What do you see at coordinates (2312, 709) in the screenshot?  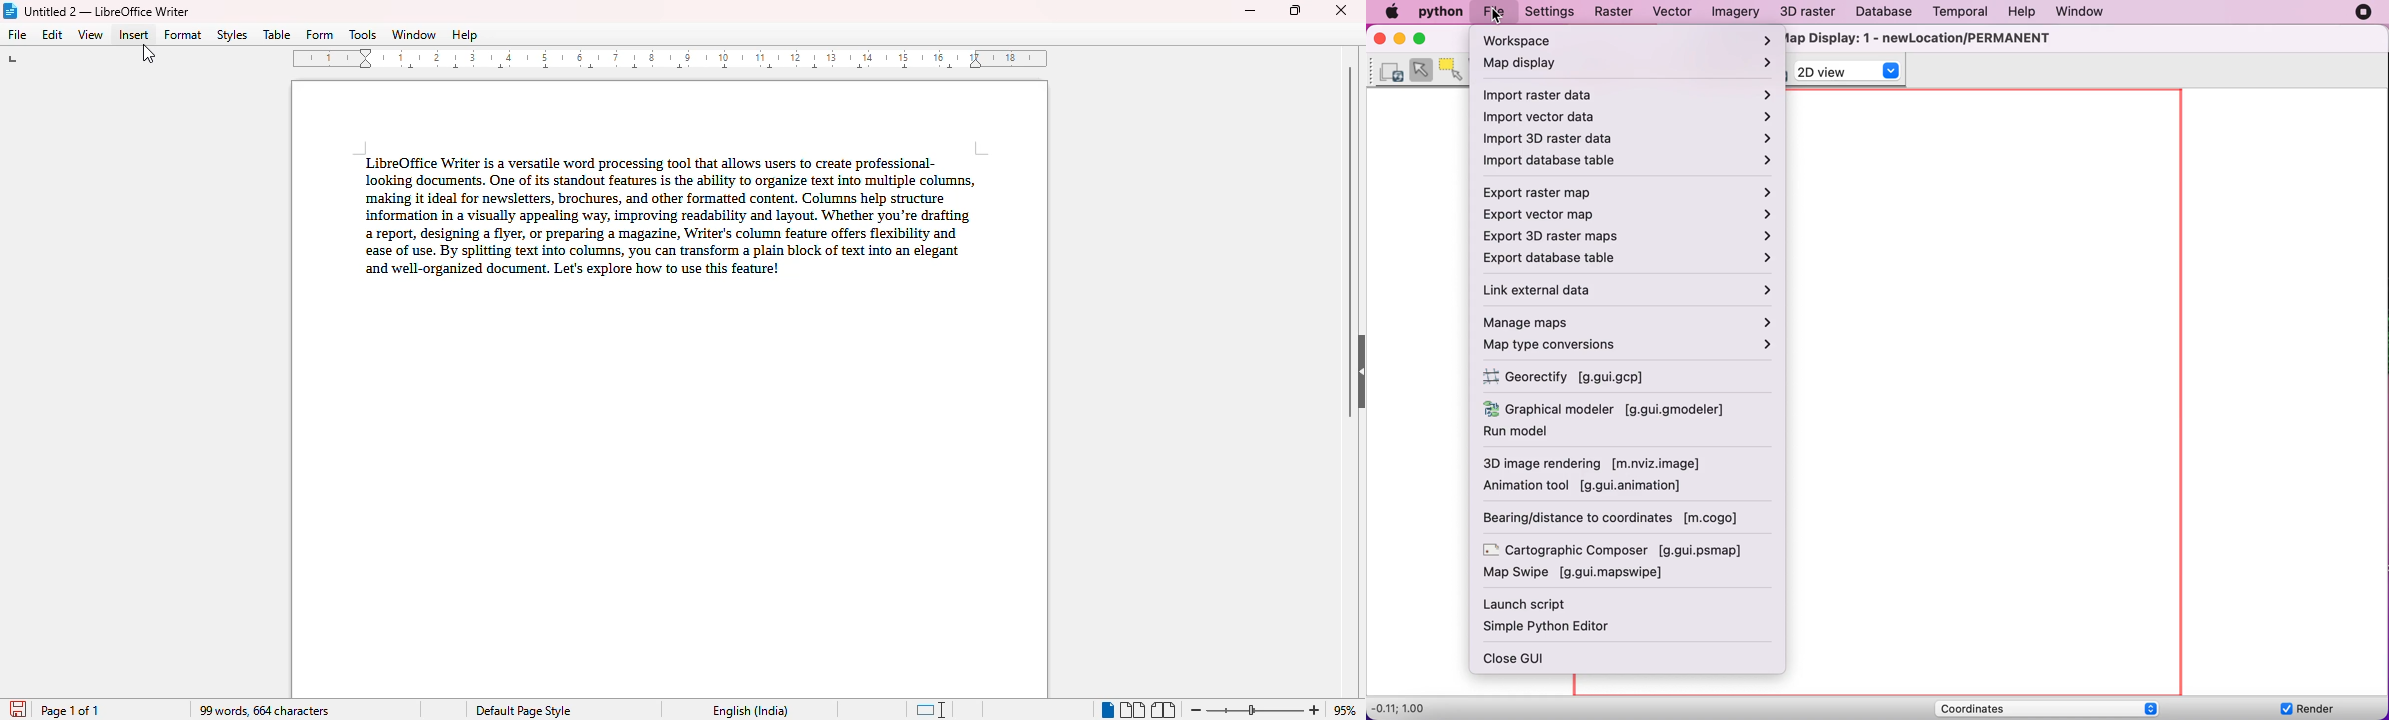 I see `render` at bounding box center [2312, 709].